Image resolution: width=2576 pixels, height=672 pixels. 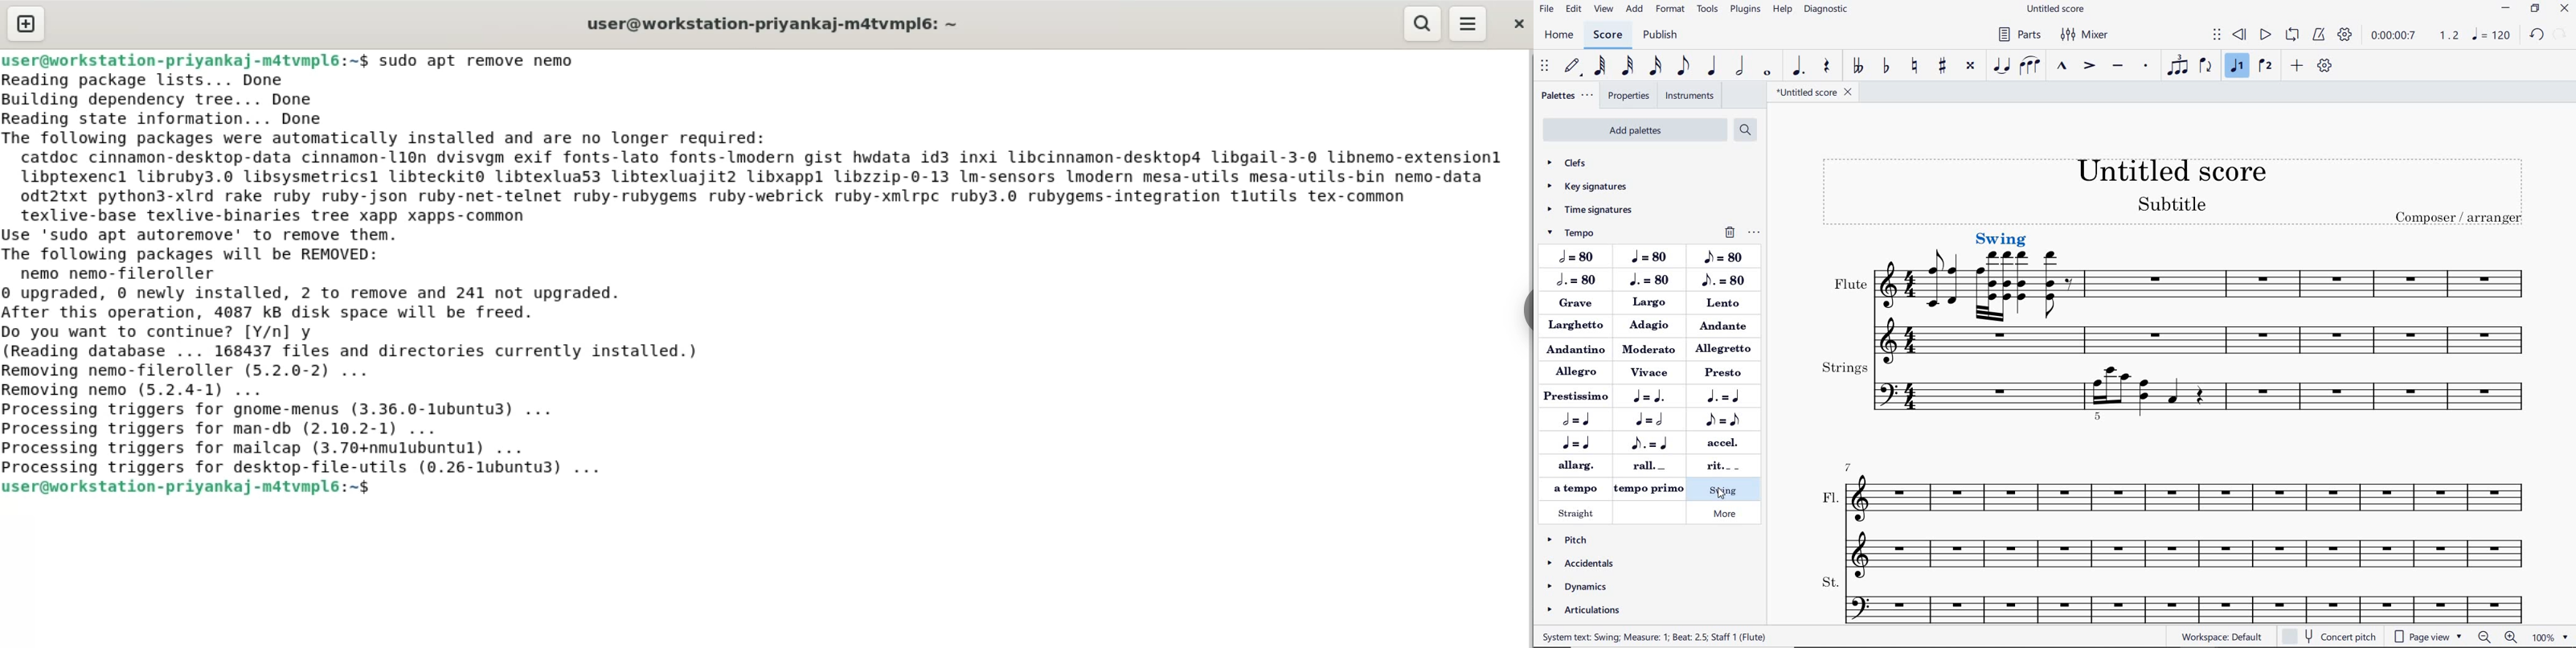 What do you see at coordinates (2414, 35) in the screenshot?
I see `PLAY TIME` at bounding box center [2414, 35].